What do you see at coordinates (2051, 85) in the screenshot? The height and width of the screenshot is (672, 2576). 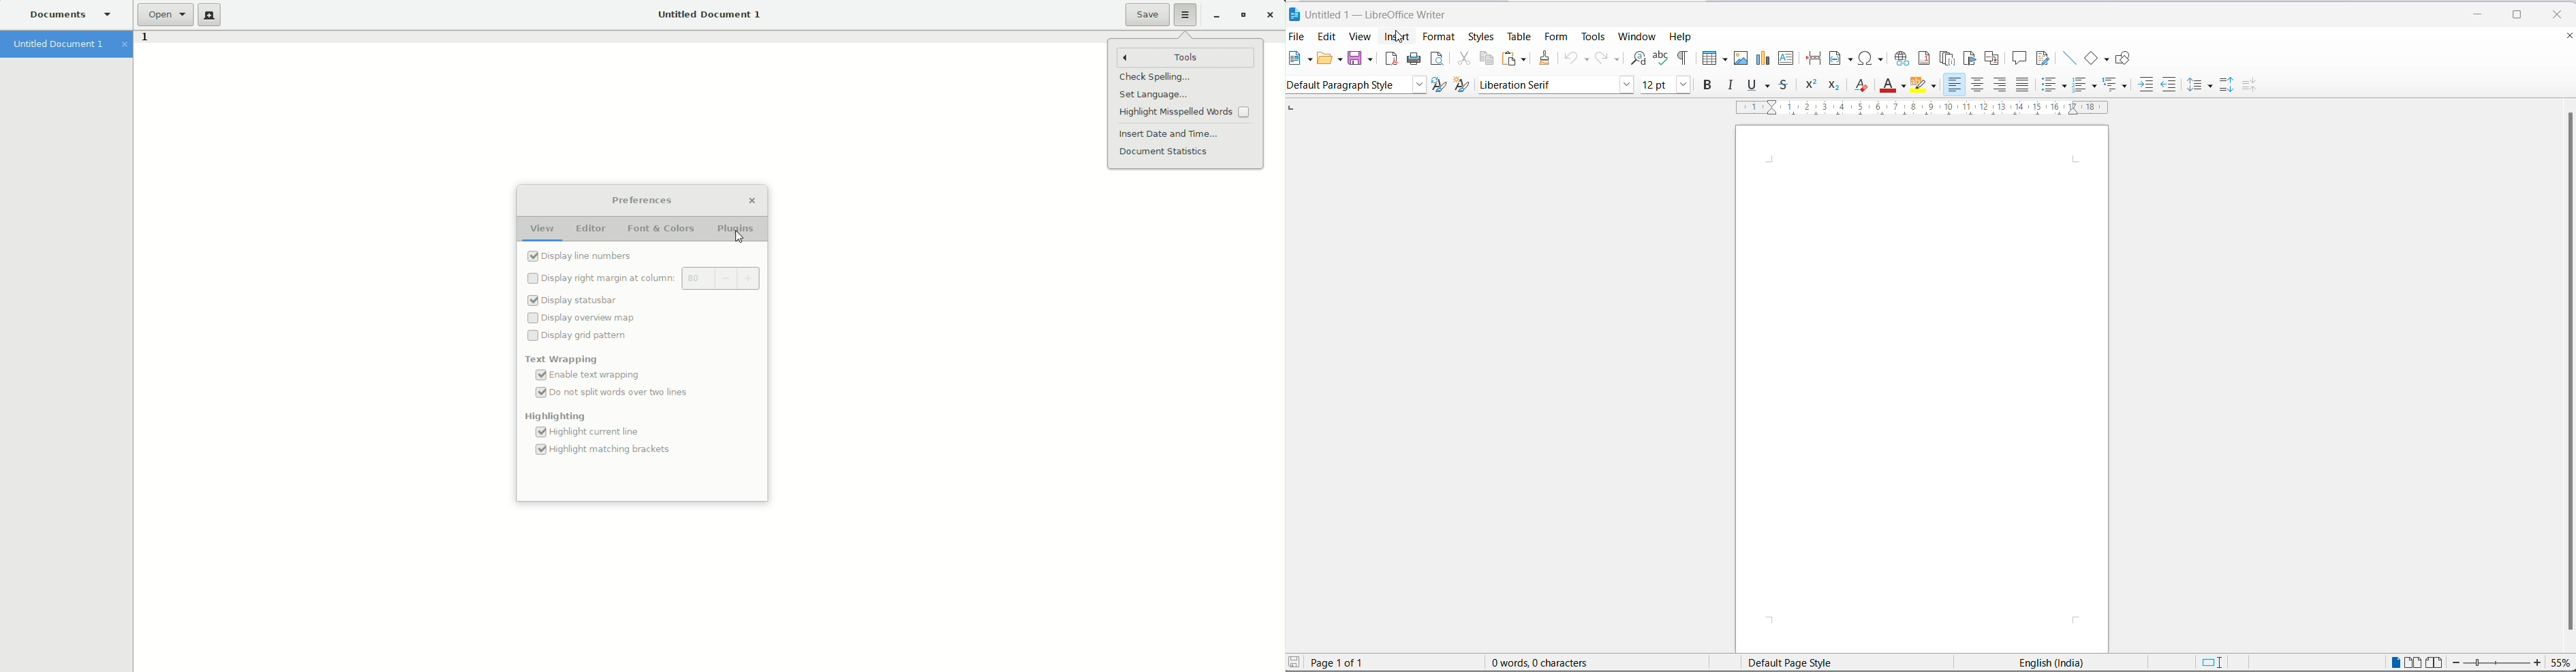 I see `toggle unordered list` at bounding box center [2051, 85].